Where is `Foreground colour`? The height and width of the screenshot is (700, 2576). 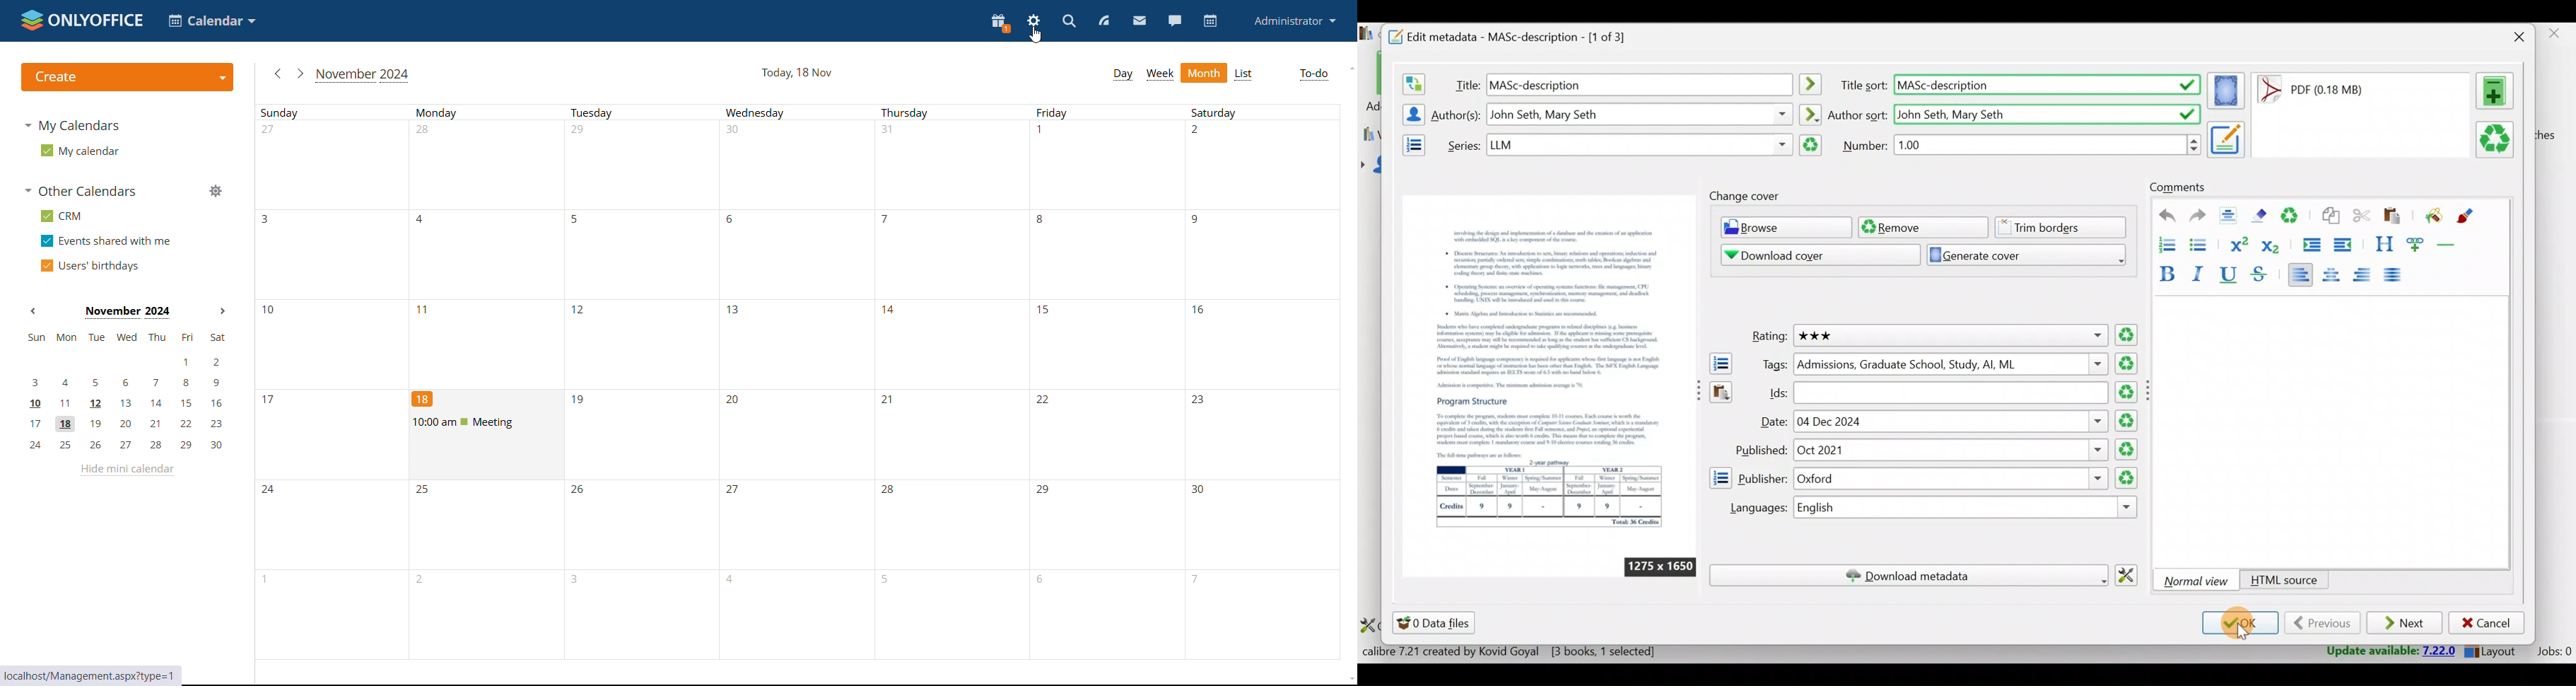
Foreground colour is located at coordinates (2467, 216).